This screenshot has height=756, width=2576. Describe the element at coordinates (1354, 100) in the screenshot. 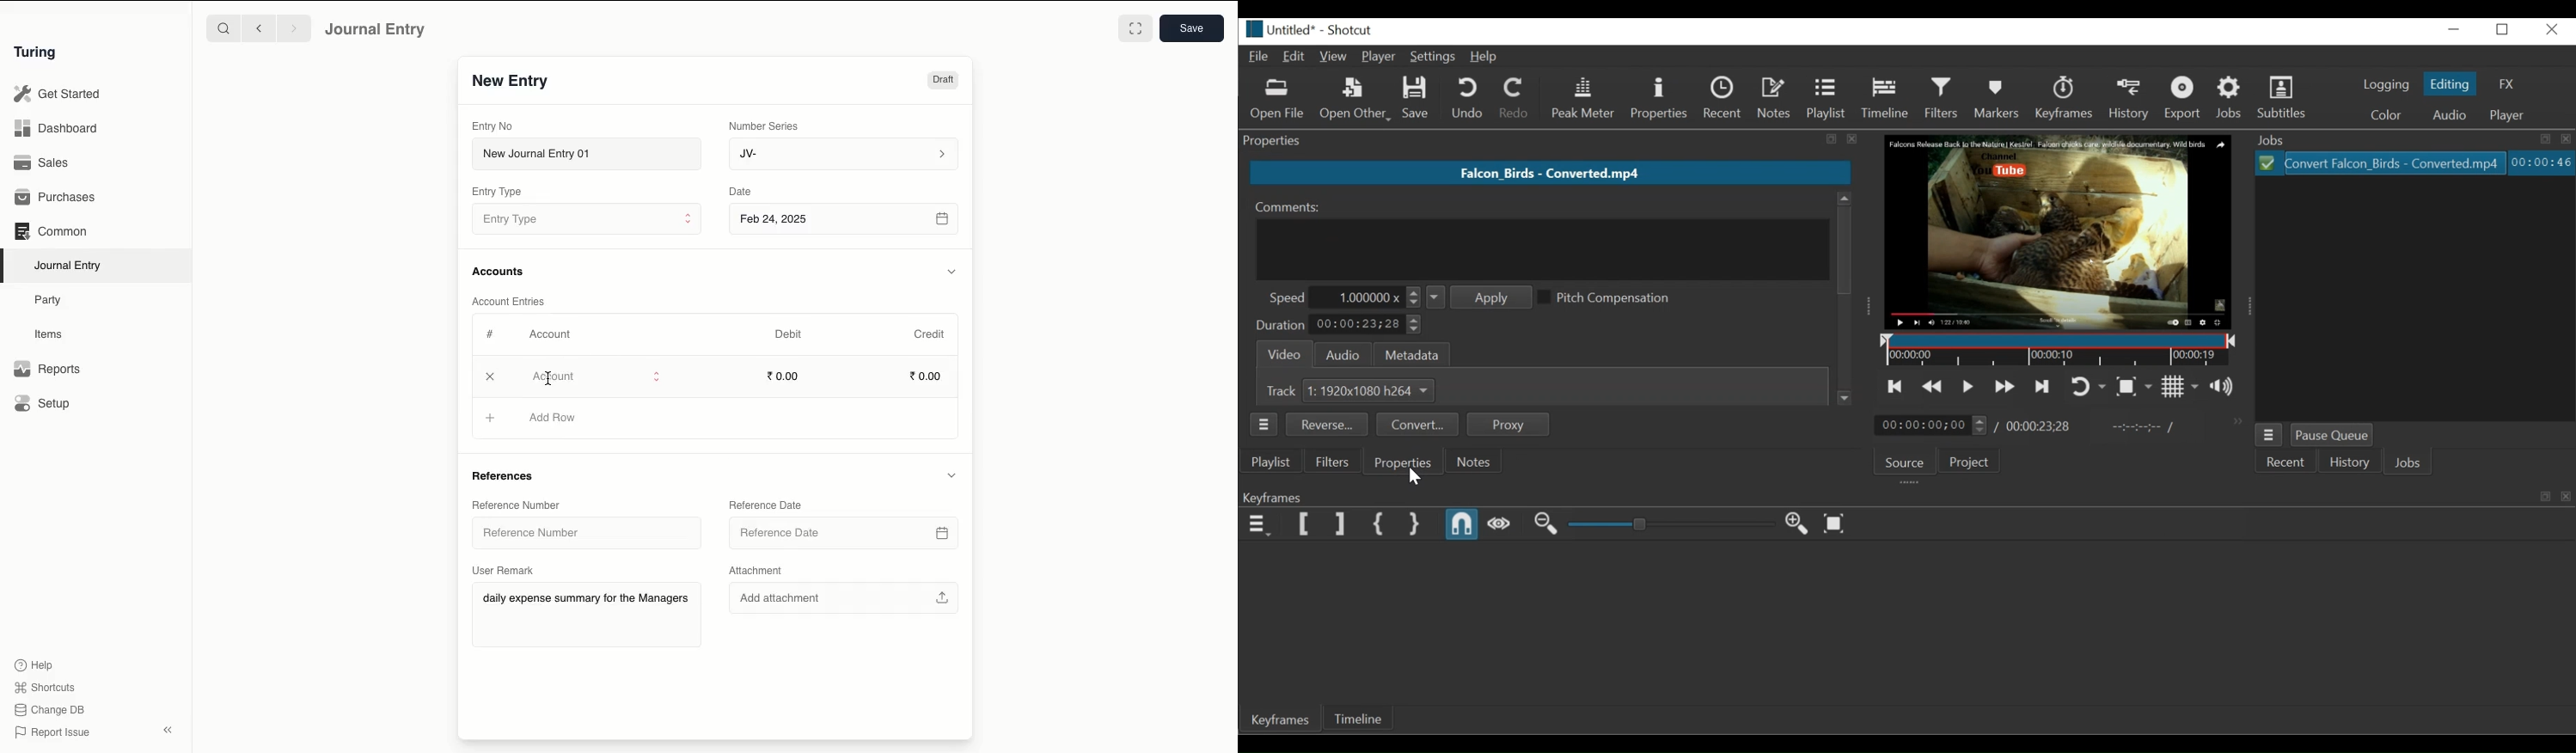

I see `Open Other` at that location.